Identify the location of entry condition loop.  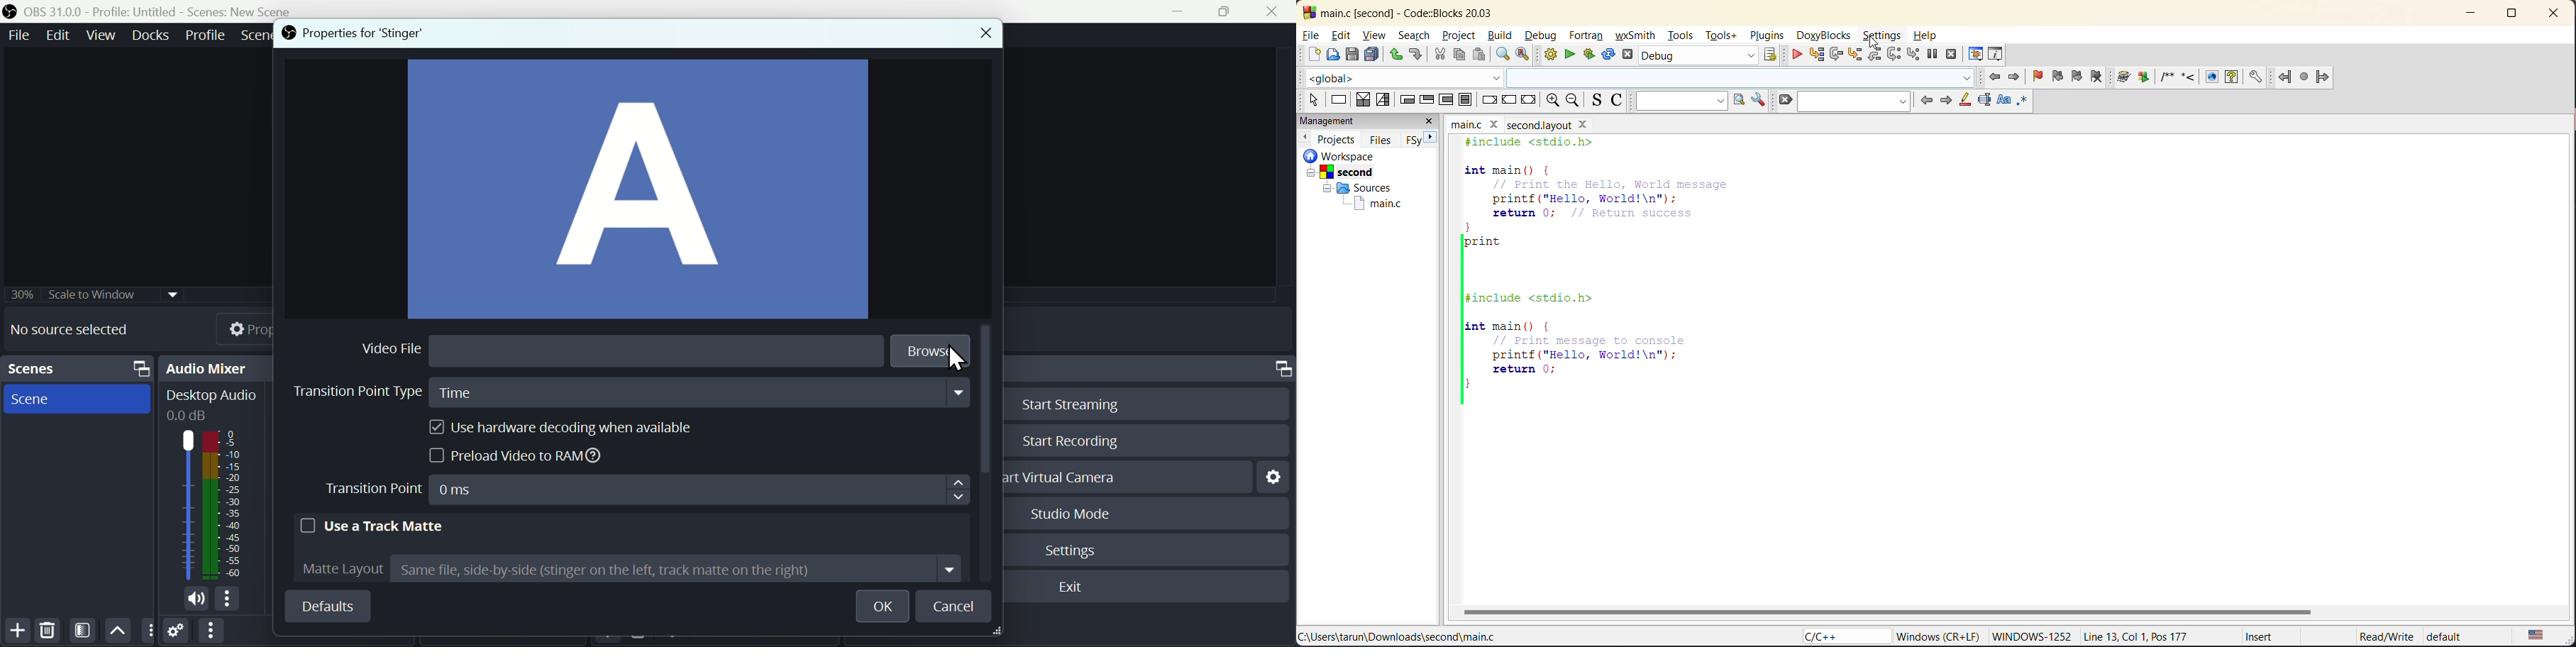
(1406, 99).